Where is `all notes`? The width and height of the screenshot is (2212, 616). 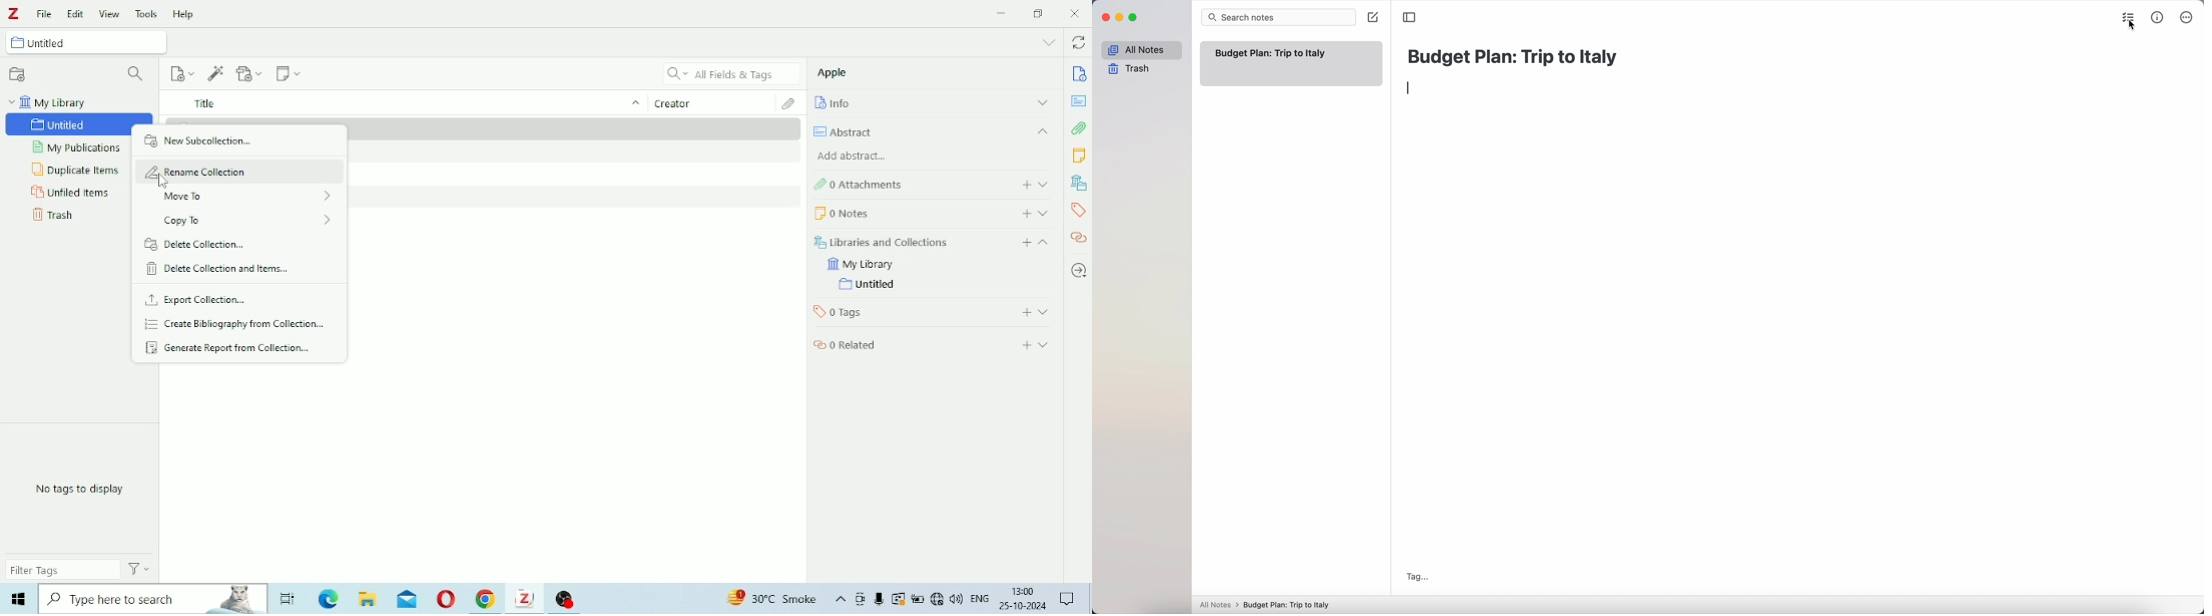
all notes is located at coordinates (1141, 50).